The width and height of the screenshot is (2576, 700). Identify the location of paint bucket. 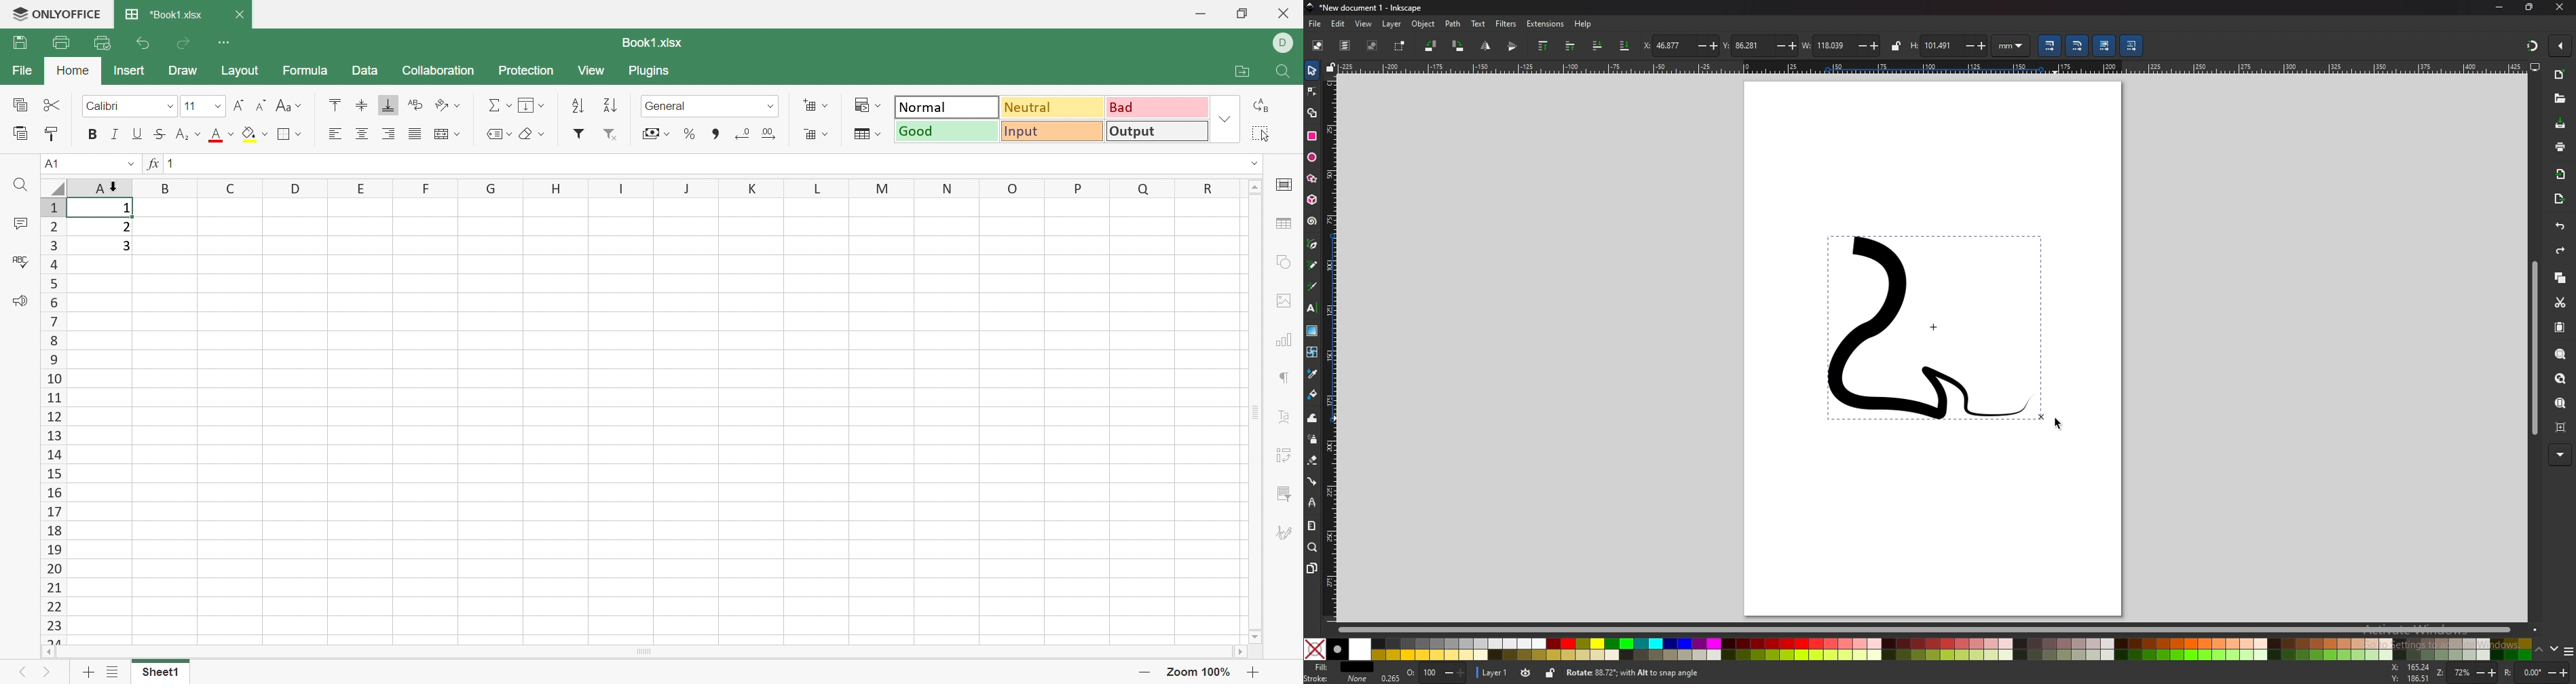
(1313, 394).